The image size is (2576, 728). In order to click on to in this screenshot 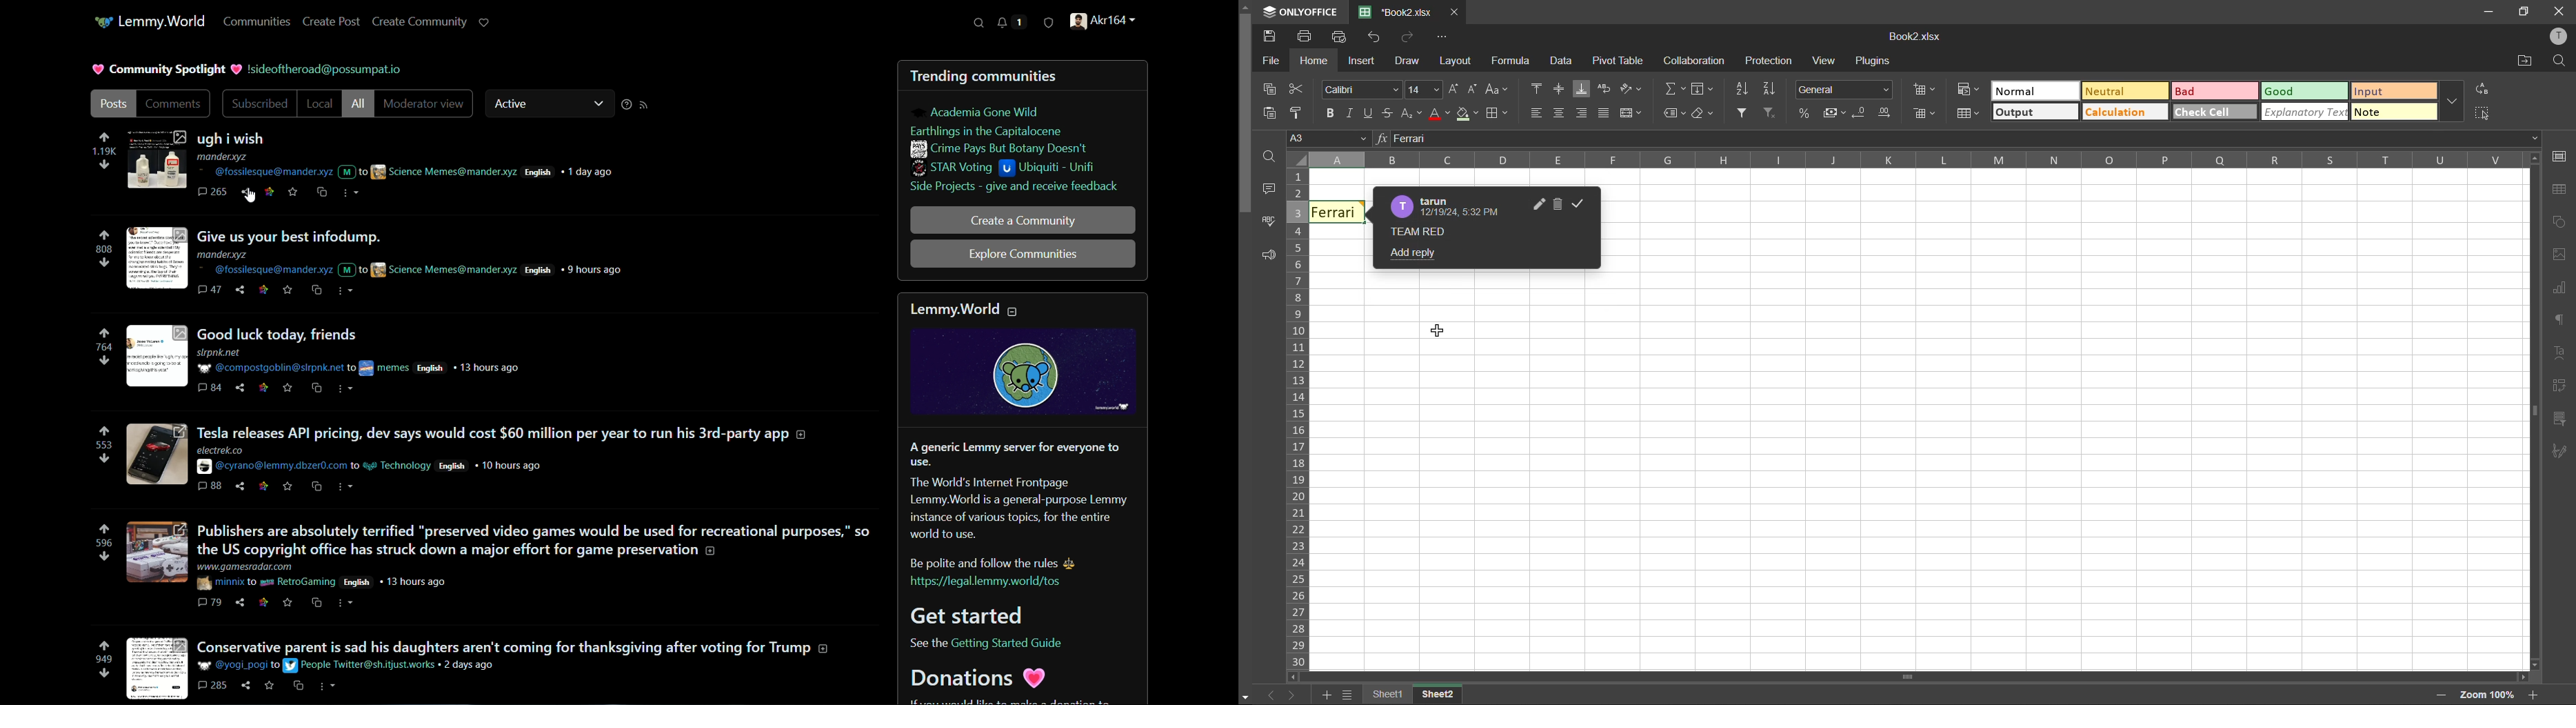, I will do `click(352, 369)`.